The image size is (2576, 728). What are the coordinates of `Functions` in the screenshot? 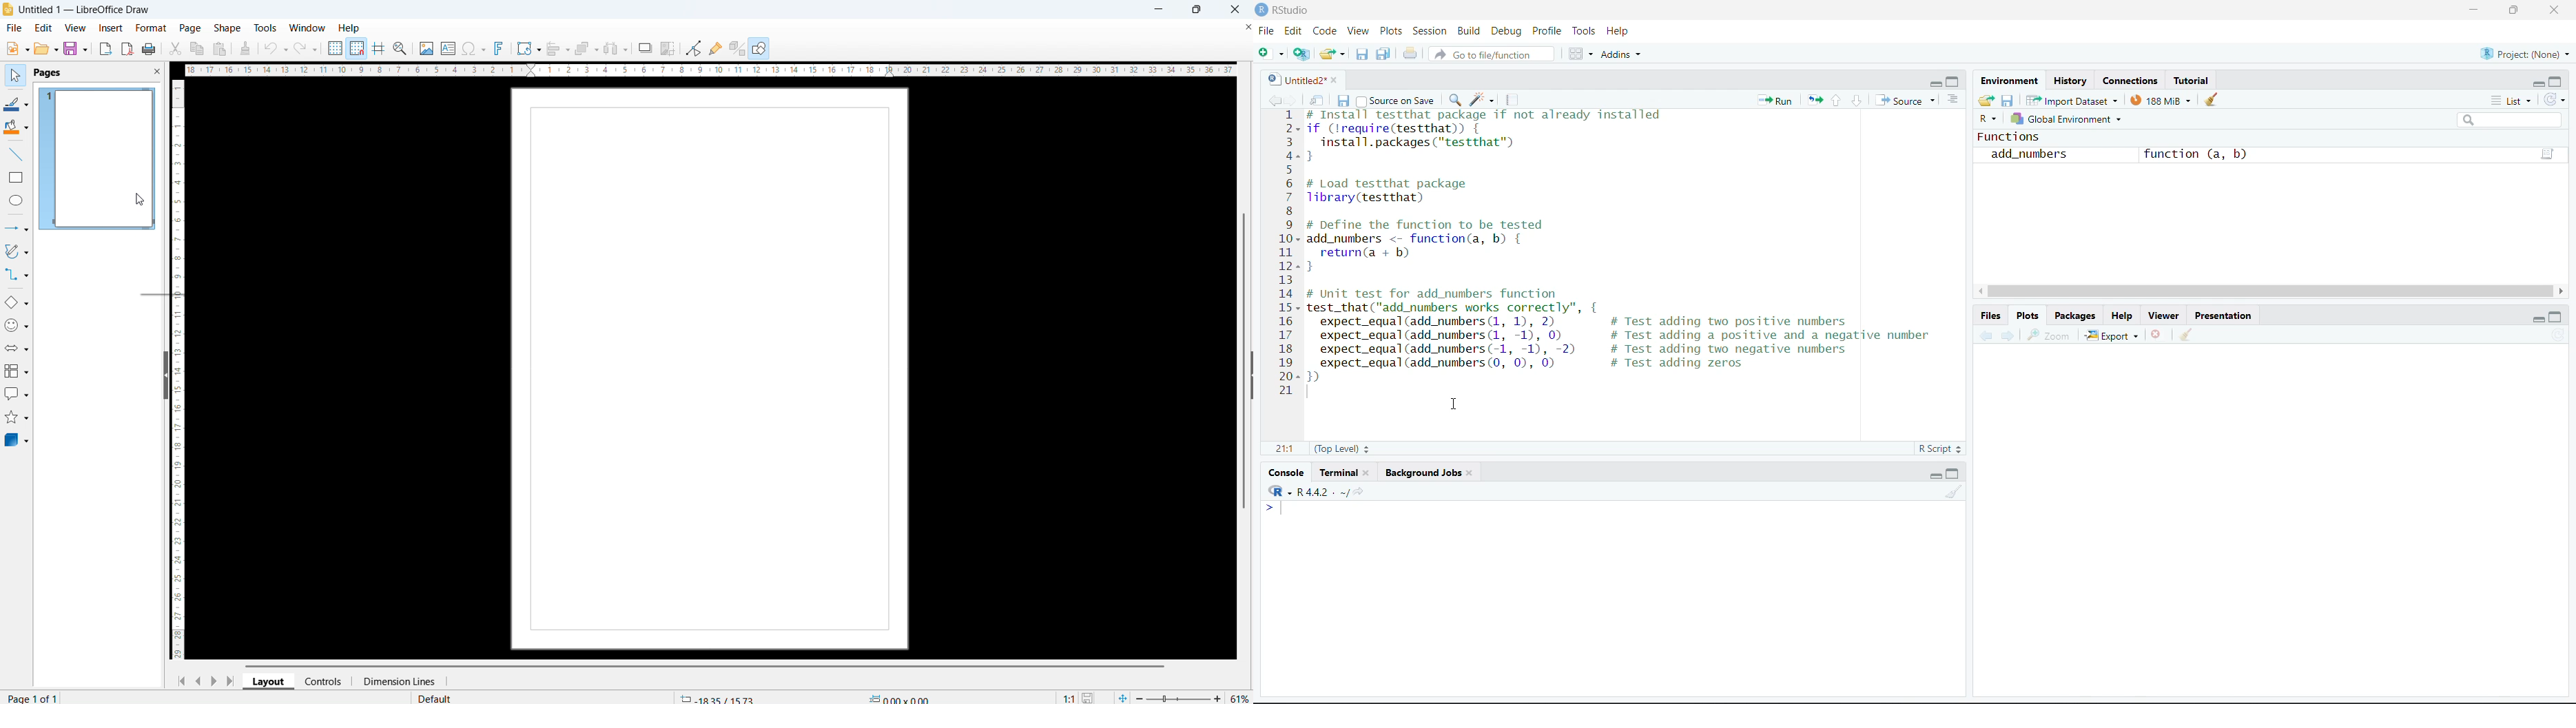 It's located at (2009, 136).